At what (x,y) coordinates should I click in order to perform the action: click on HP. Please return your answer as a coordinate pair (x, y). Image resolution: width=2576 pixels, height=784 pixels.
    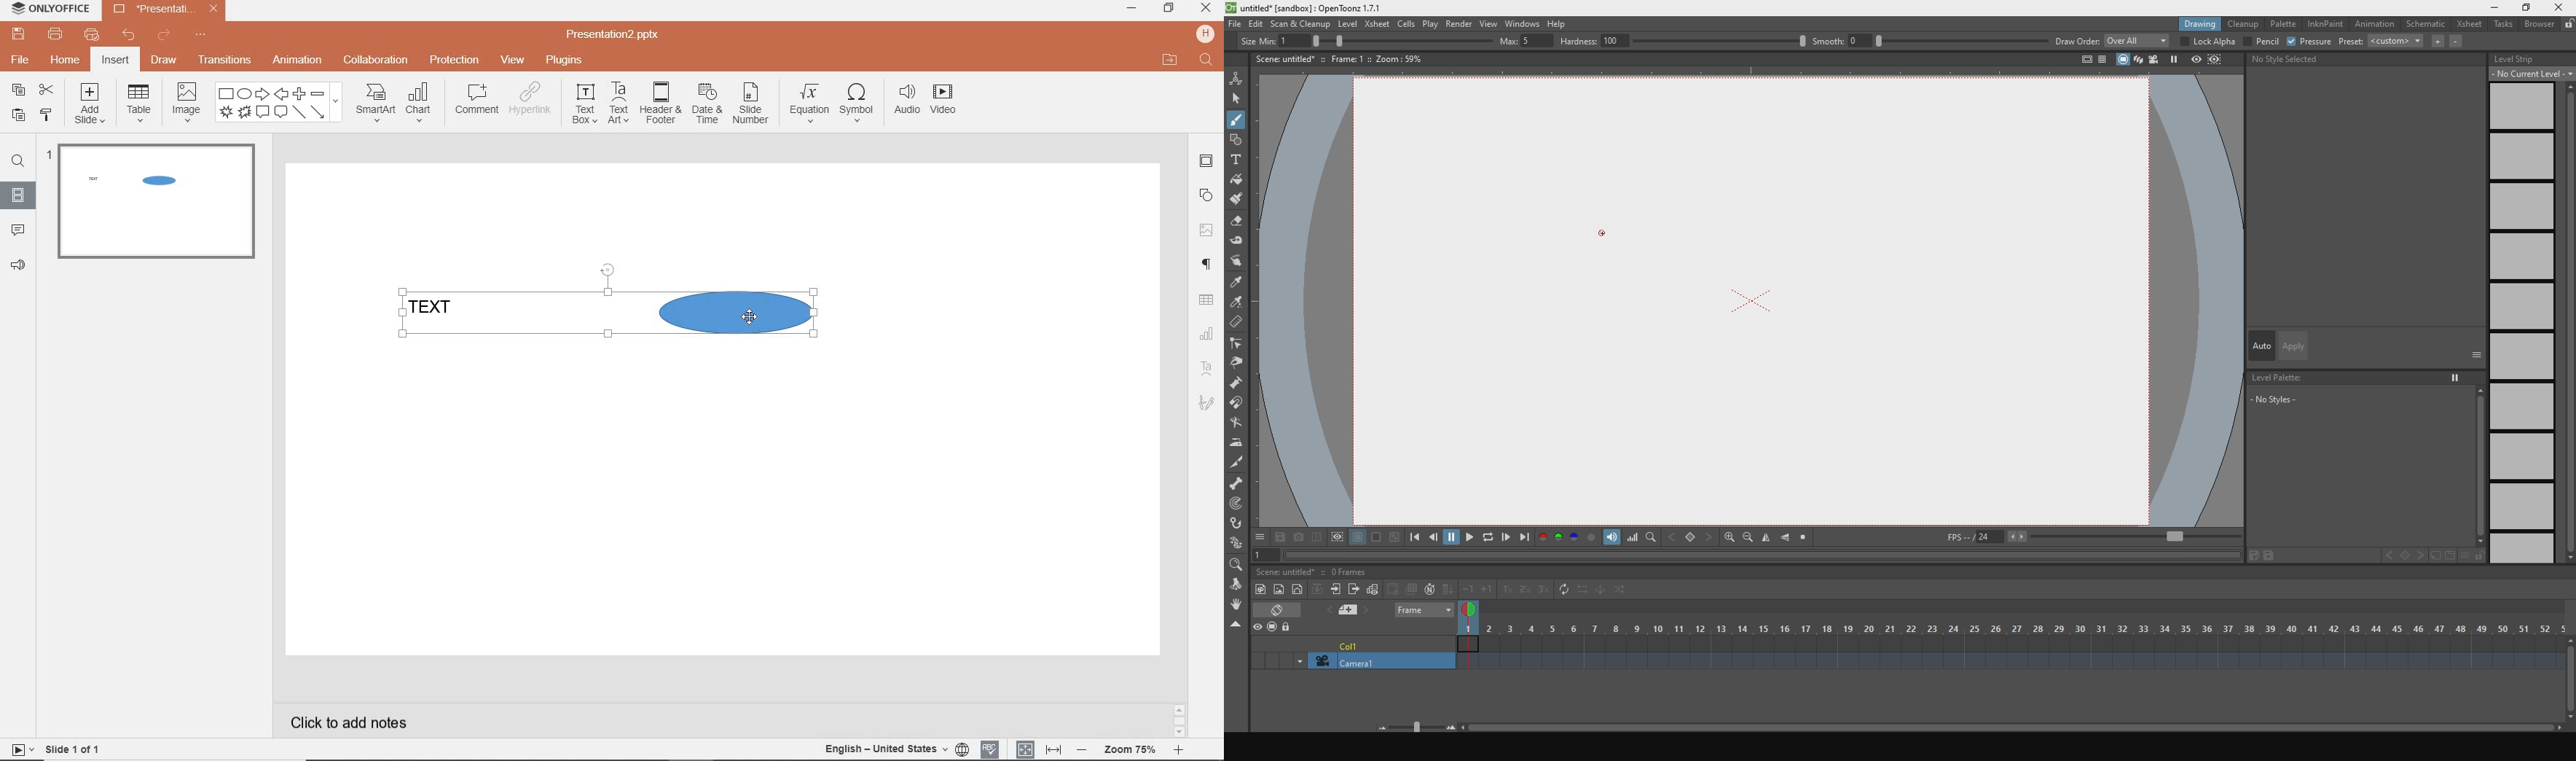
    Looking at the image, I should click on (1206, 34).